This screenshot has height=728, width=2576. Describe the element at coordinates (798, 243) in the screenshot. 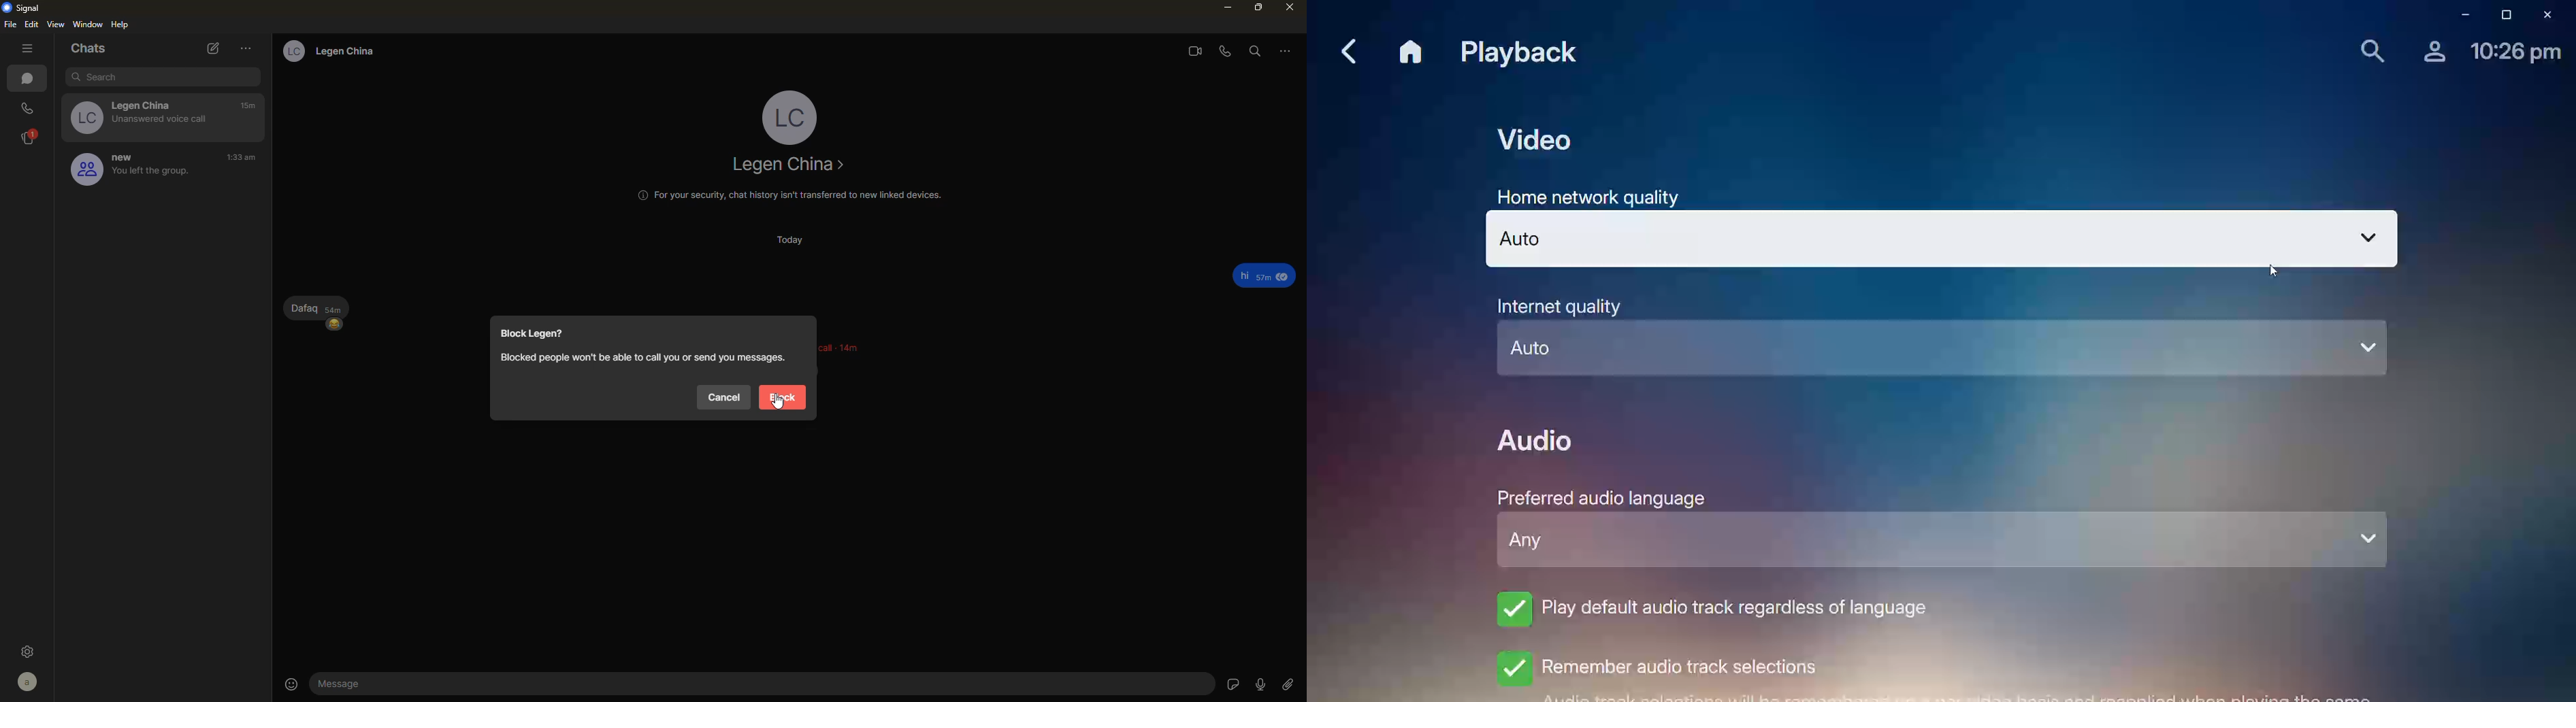

I see `today` at that location.